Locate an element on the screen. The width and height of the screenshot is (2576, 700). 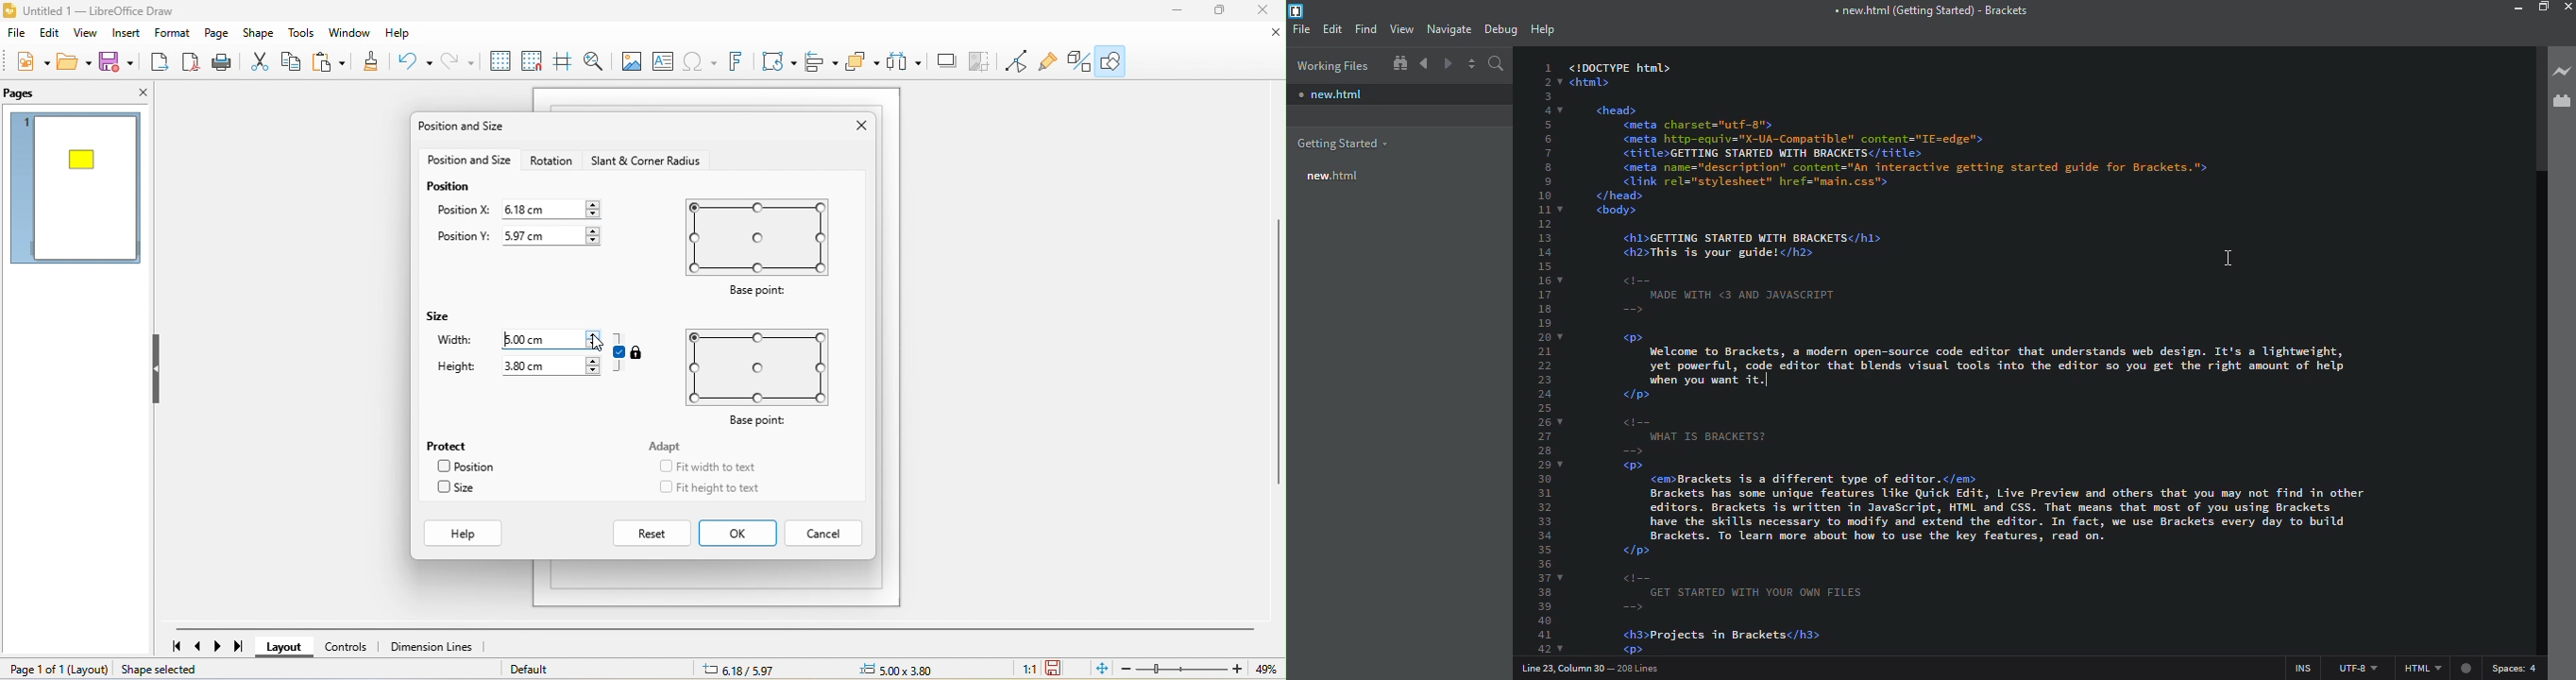
1:1 is located at coordinates (1029, 671).